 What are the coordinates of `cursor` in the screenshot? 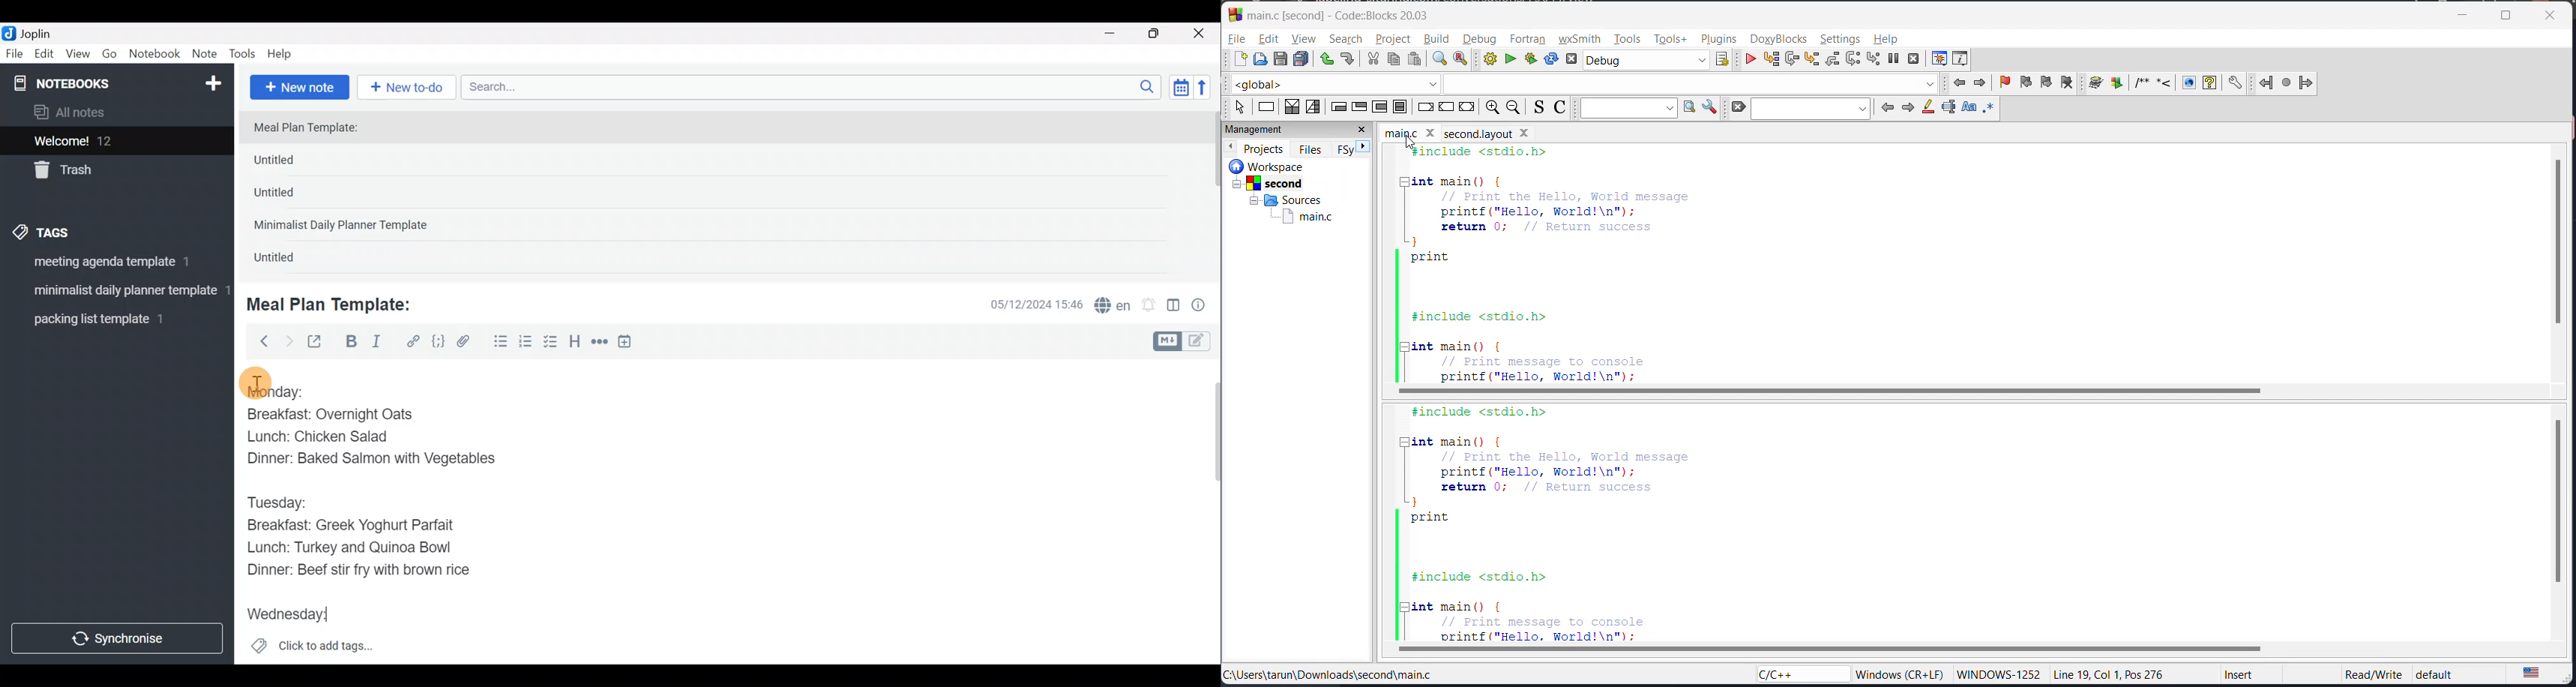 It's located at (254, 382).